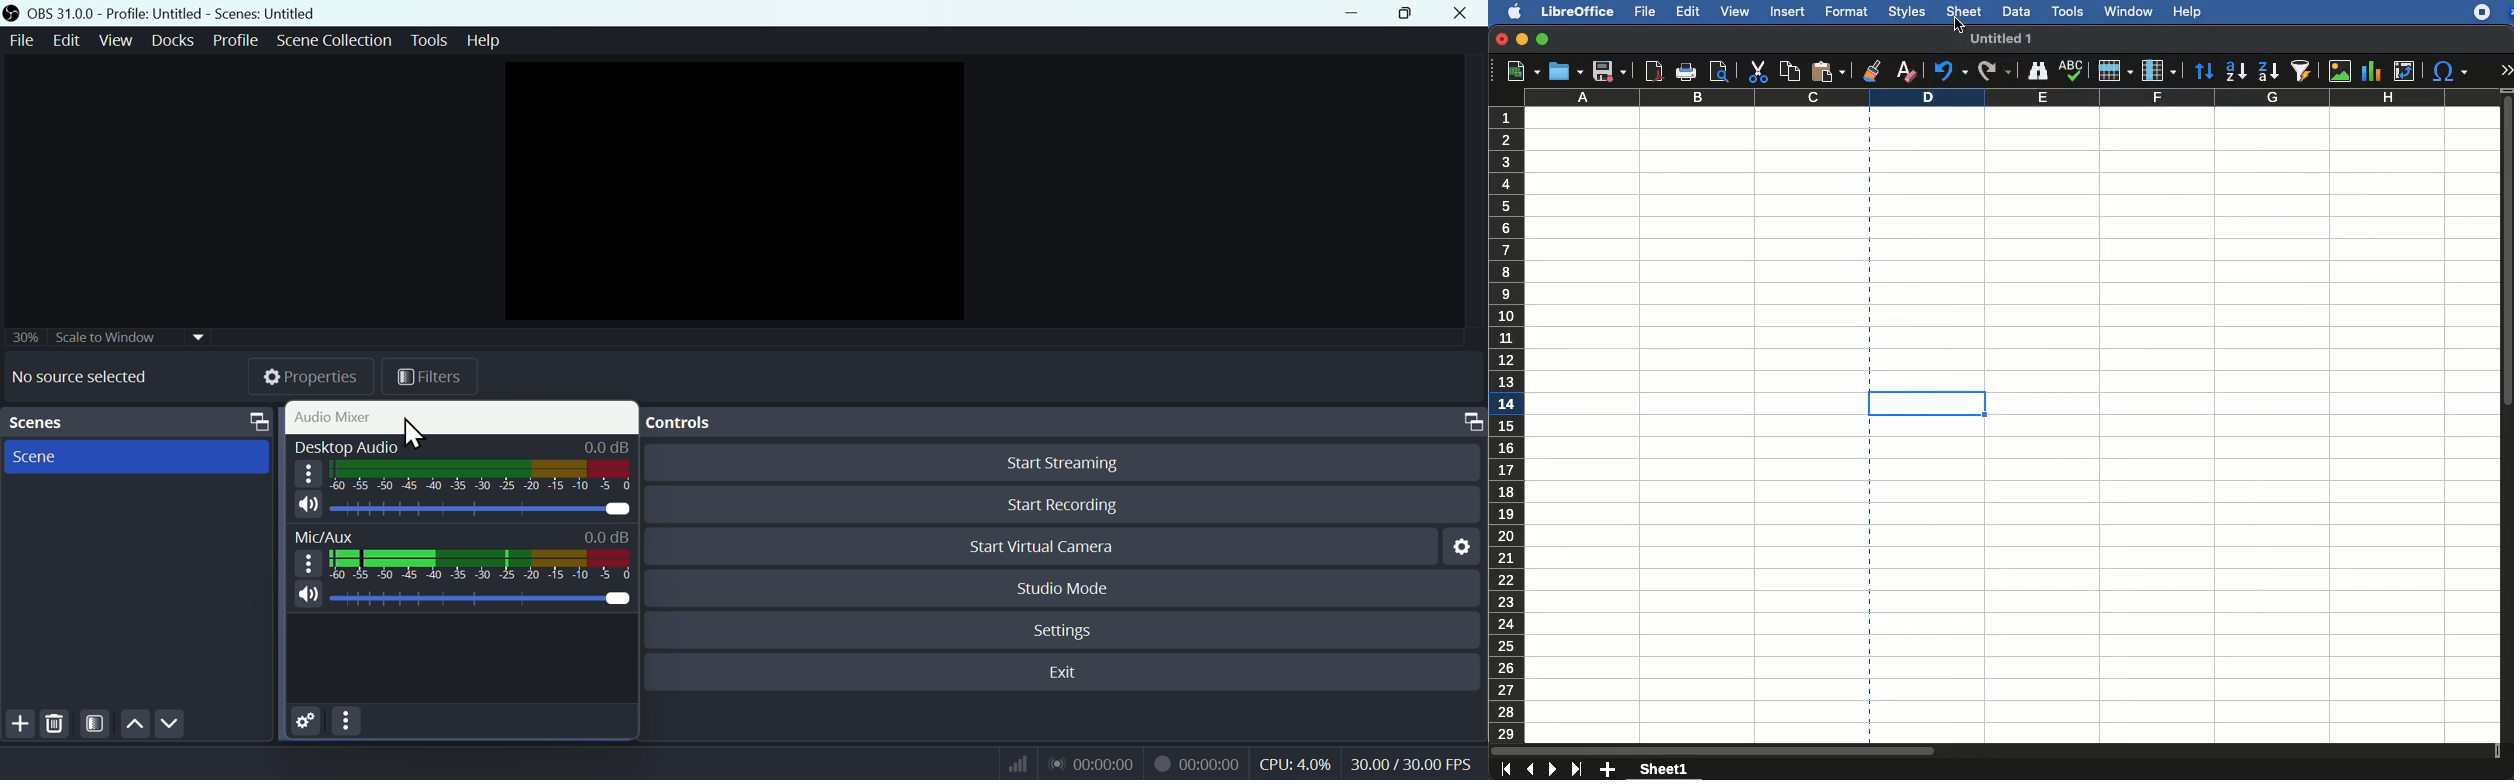 The image size is (2520, 784). What do you see at coordinates (1905, 68) in the screenshot?
I see `clear formatting` at bounding box center [1905, 68].